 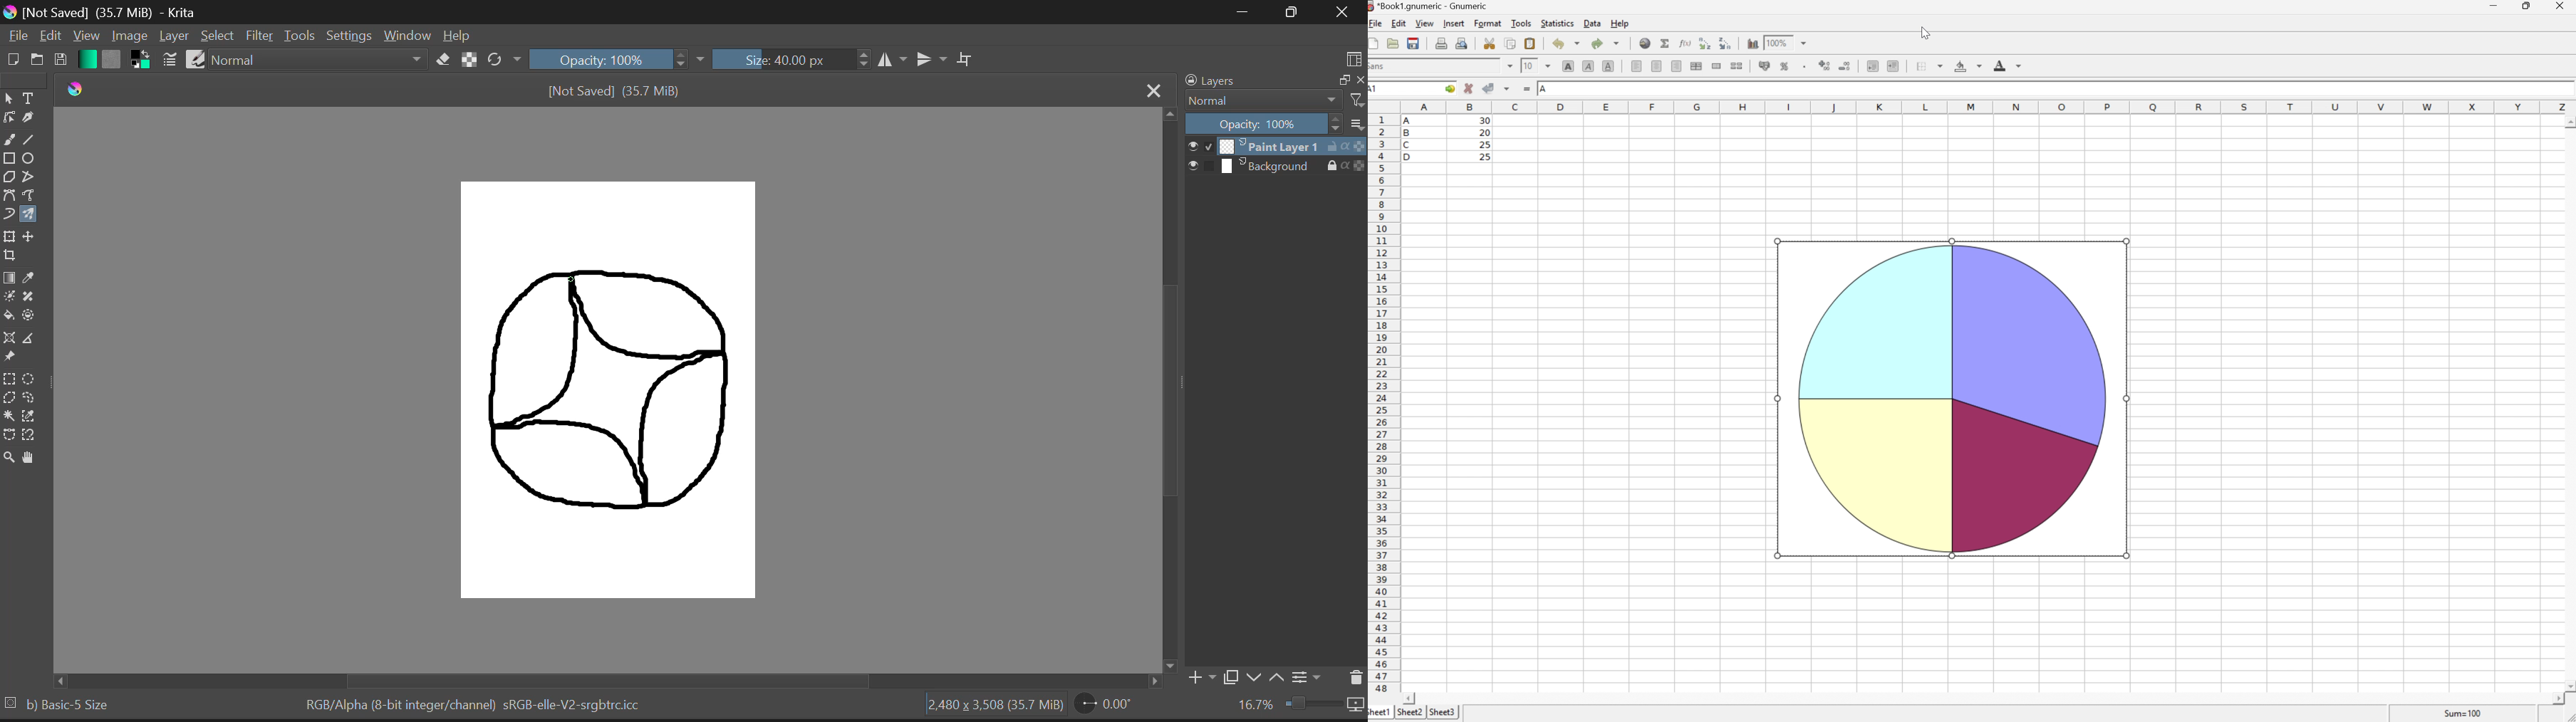 What do you see at coordinates (29, 435) in the screenshot?
I see `Magnetic Curve Selection` at bounding box center [29, 435].